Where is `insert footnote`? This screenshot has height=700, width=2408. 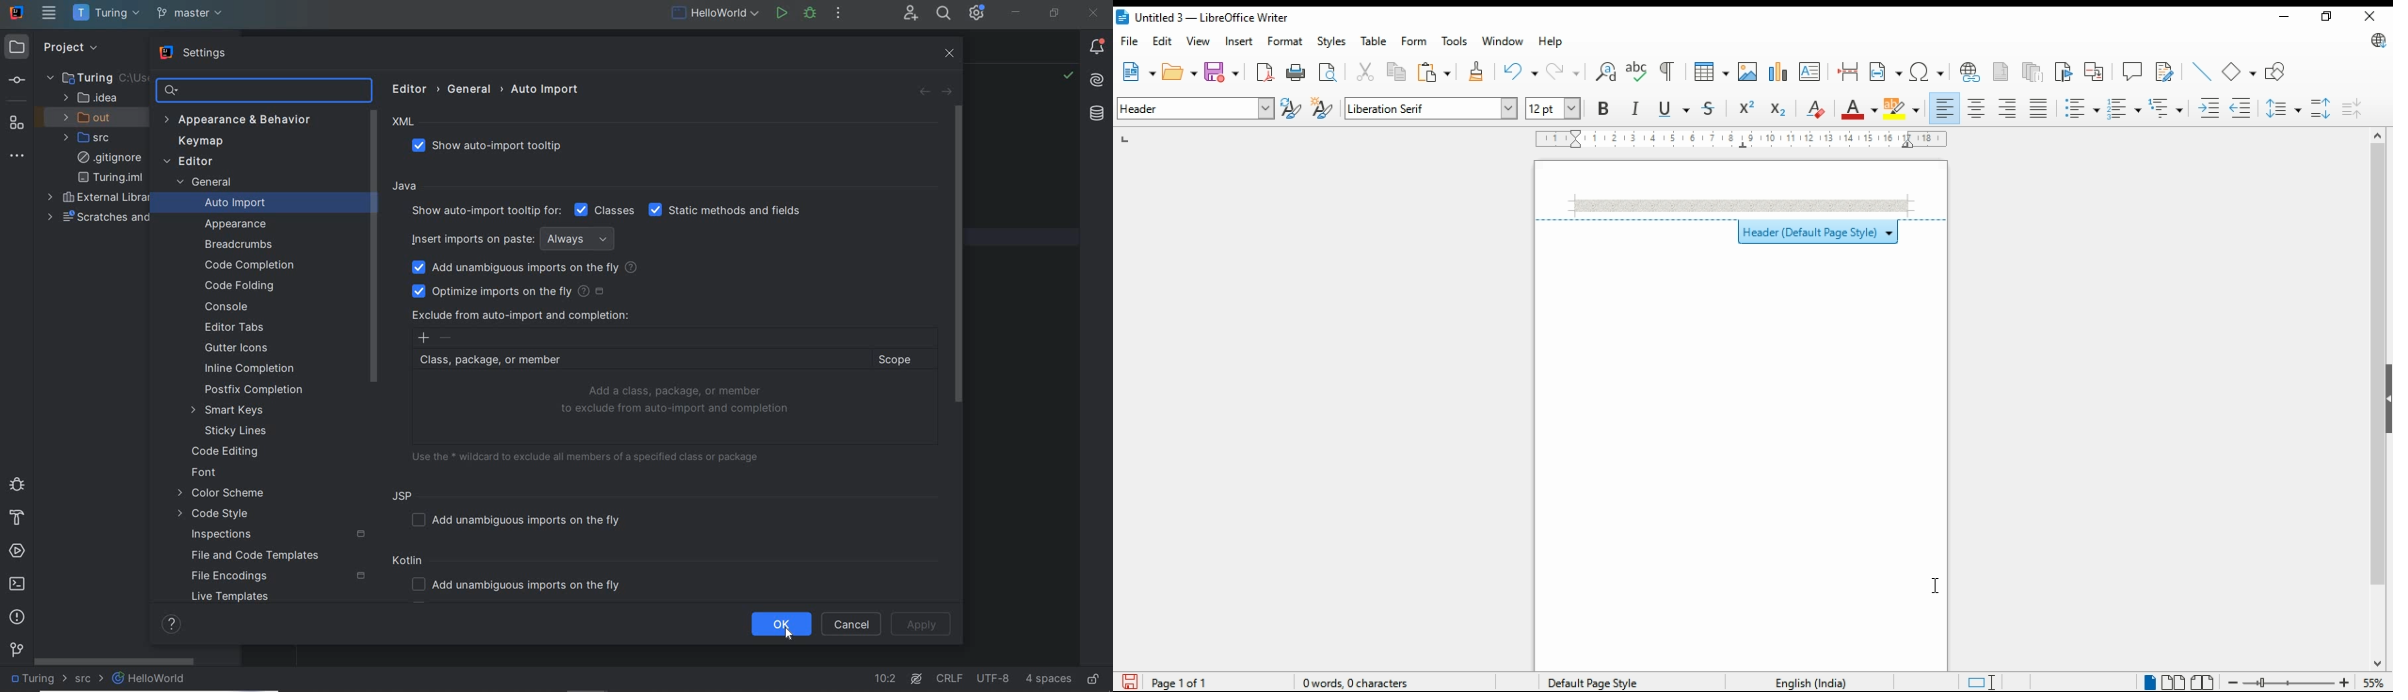
insert footnote is located at coordinates (2002, 70).